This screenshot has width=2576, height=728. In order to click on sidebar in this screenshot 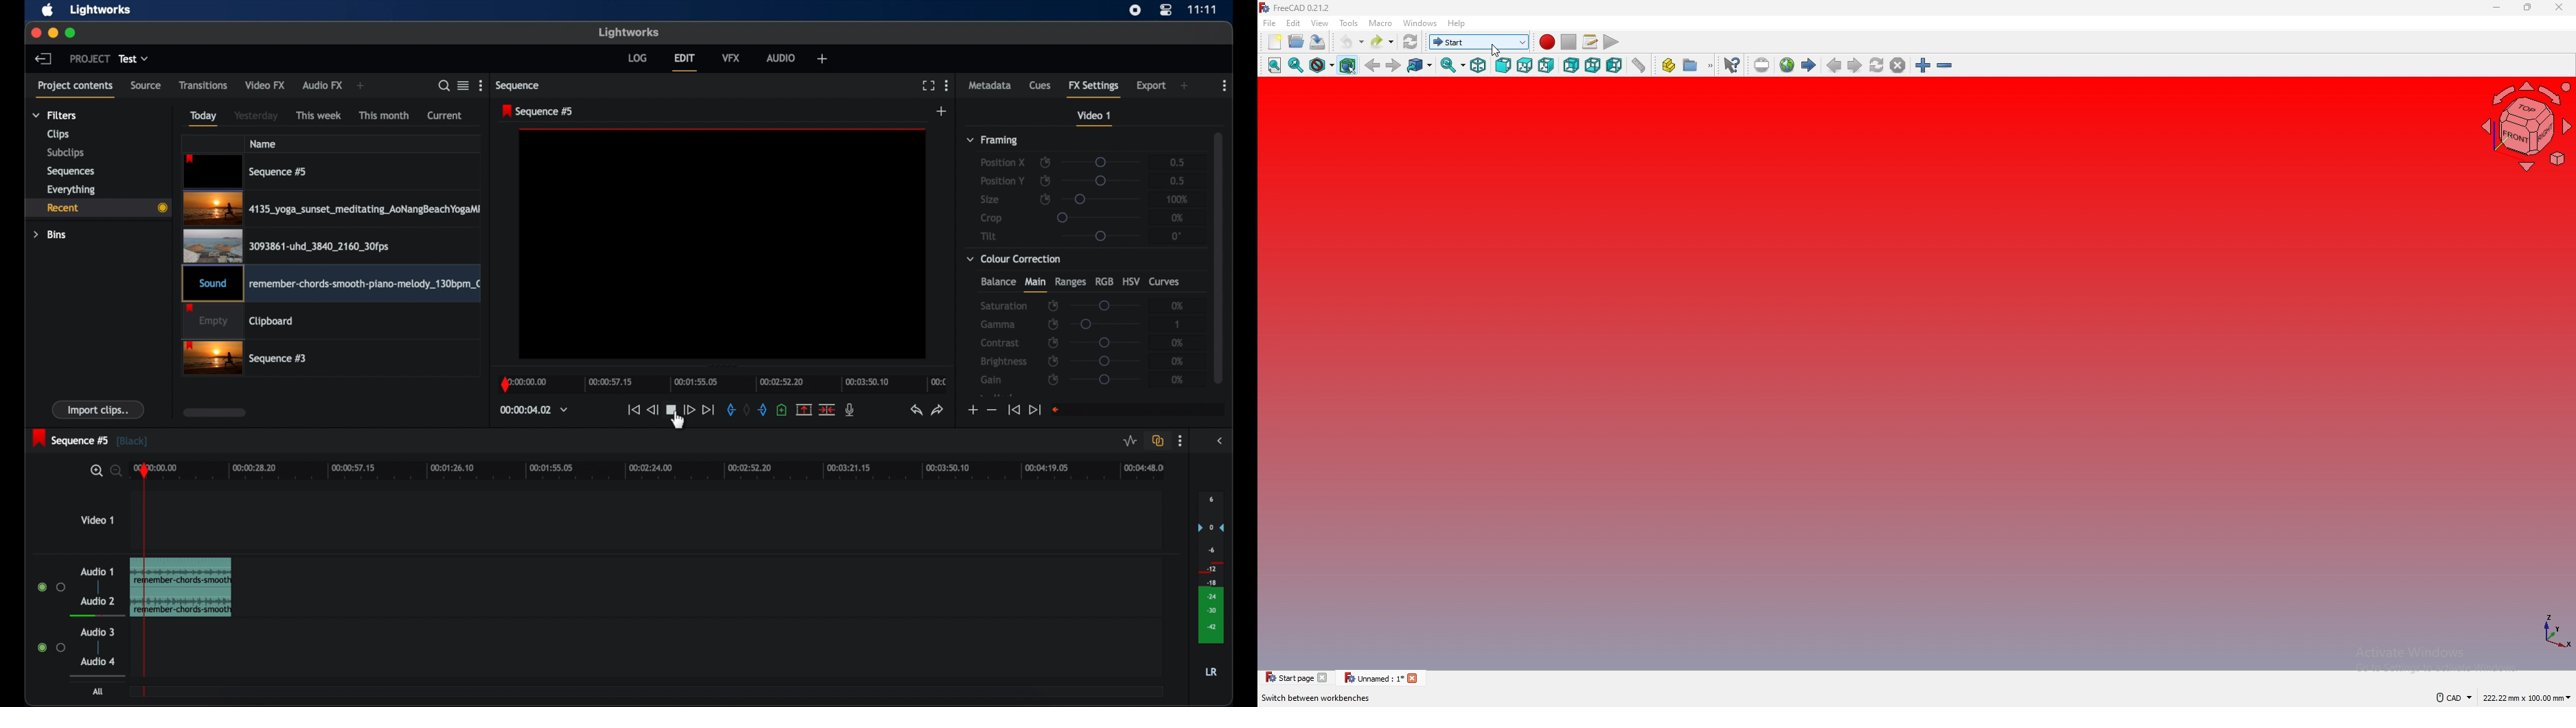, I will do `click(1220, 441)`.